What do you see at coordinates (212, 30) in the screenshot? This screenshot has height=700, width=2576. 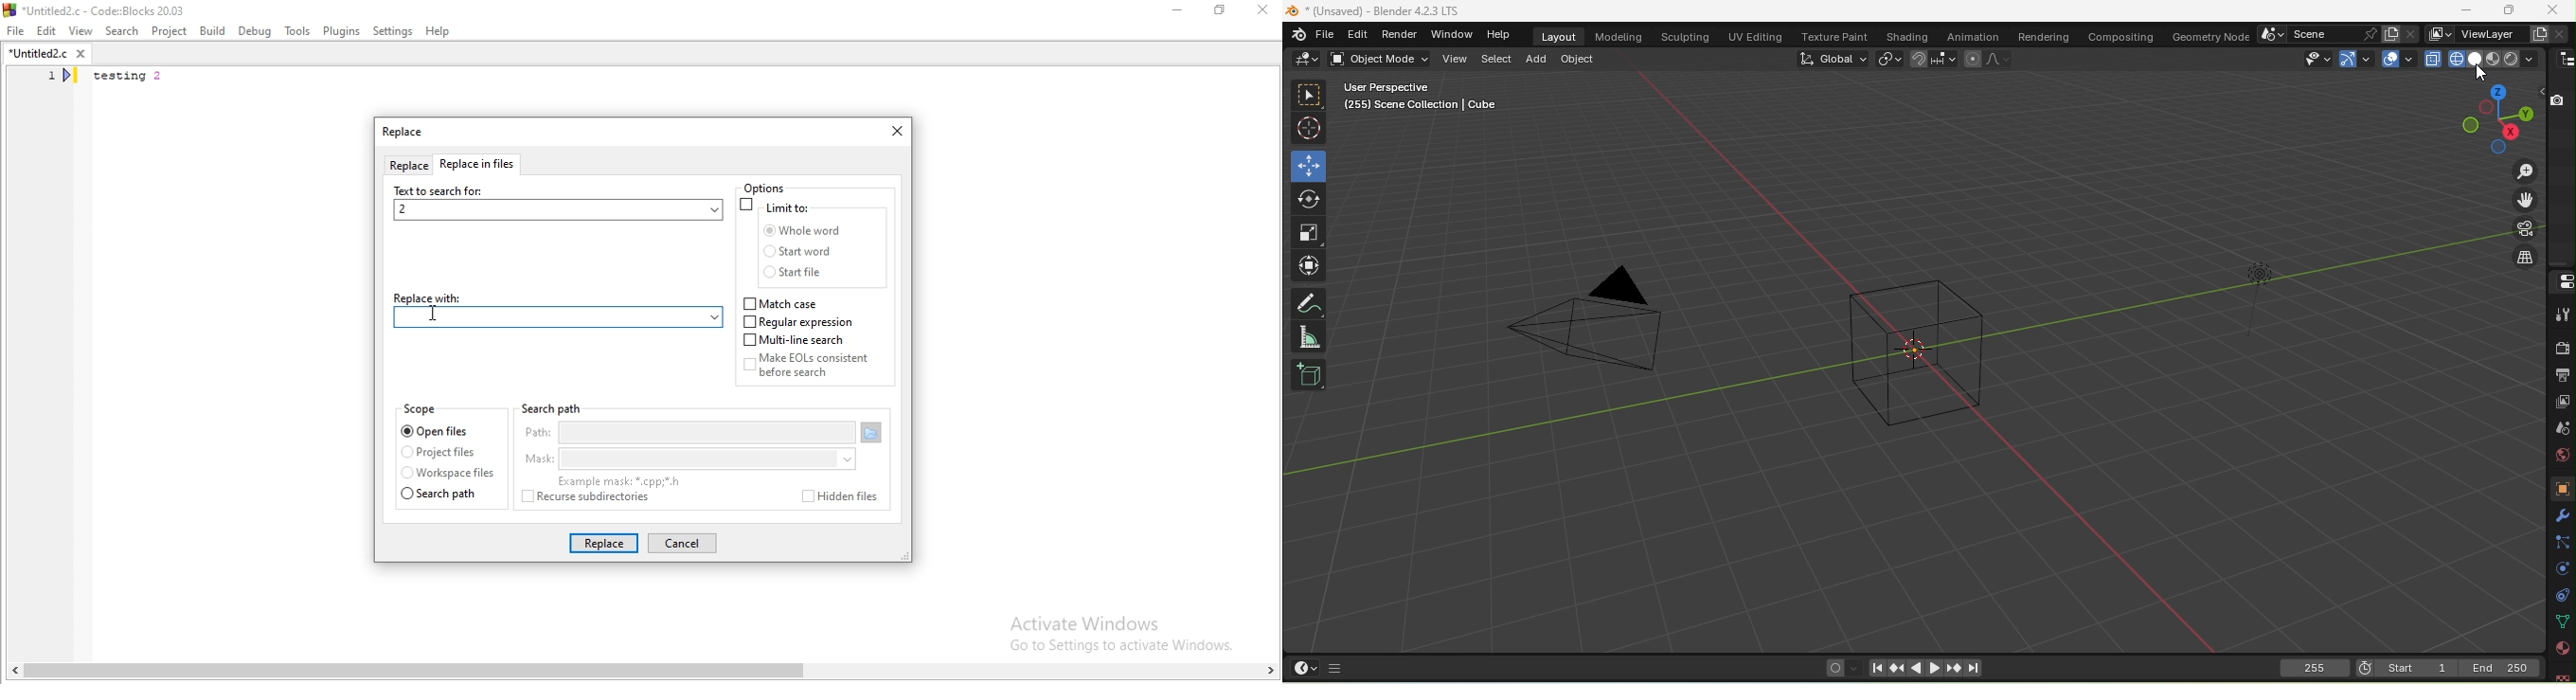 I see `Build ` at bounding box center [212, 30].